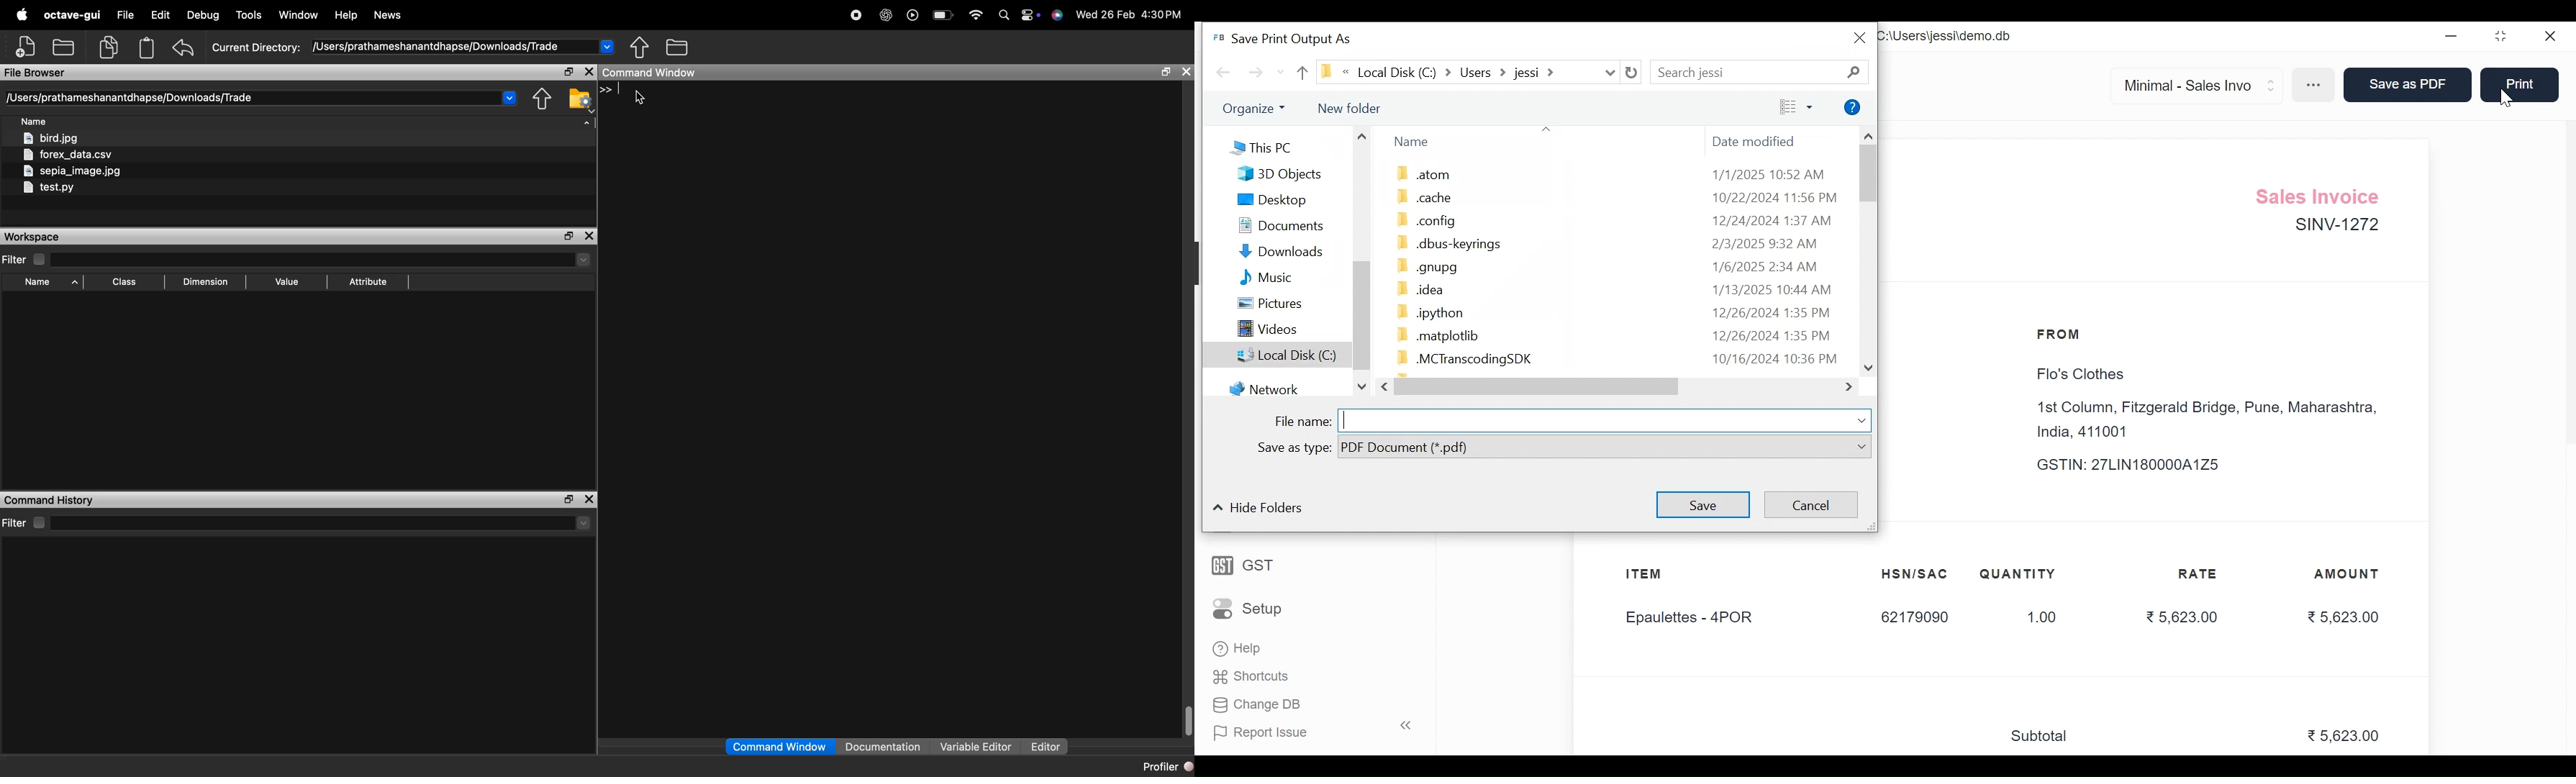 The height and width of the screenshot is (784, 2576). Describe the element at coordinates (1437, 336) in the screenshot. I see `.matplotlib` at that location.